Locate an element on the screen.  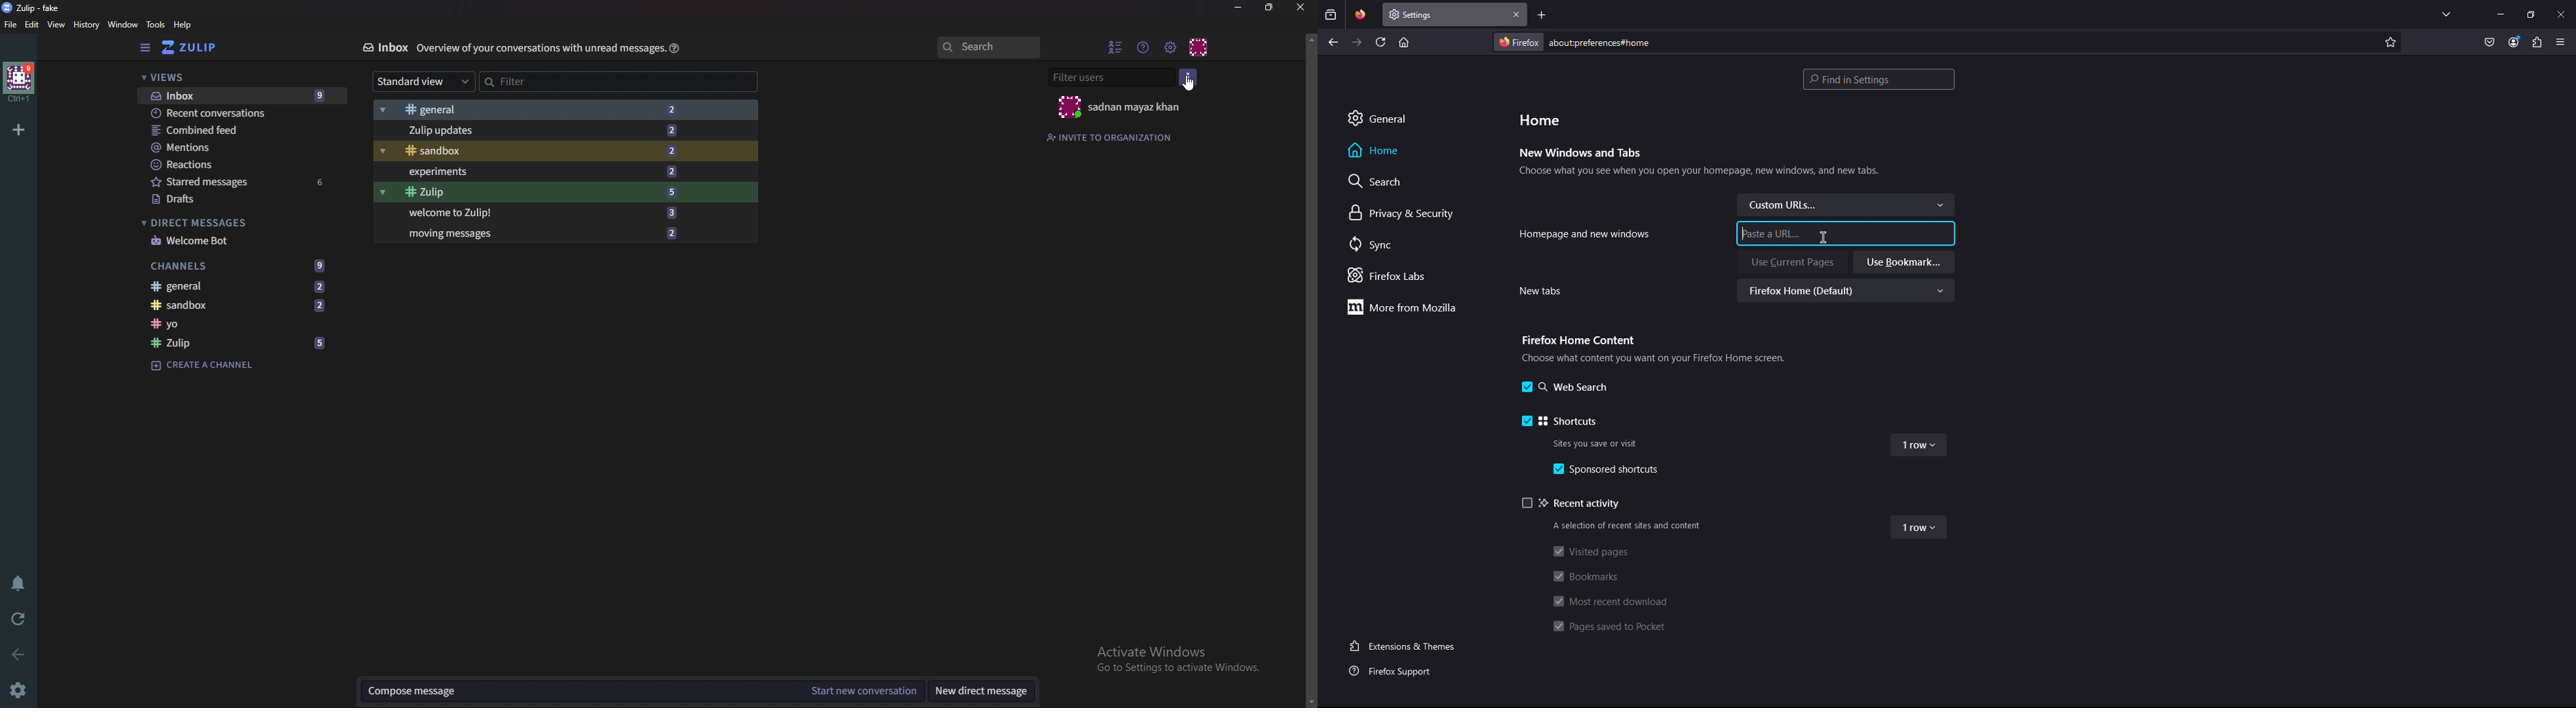
Account is located at coordinates (2514, 43).